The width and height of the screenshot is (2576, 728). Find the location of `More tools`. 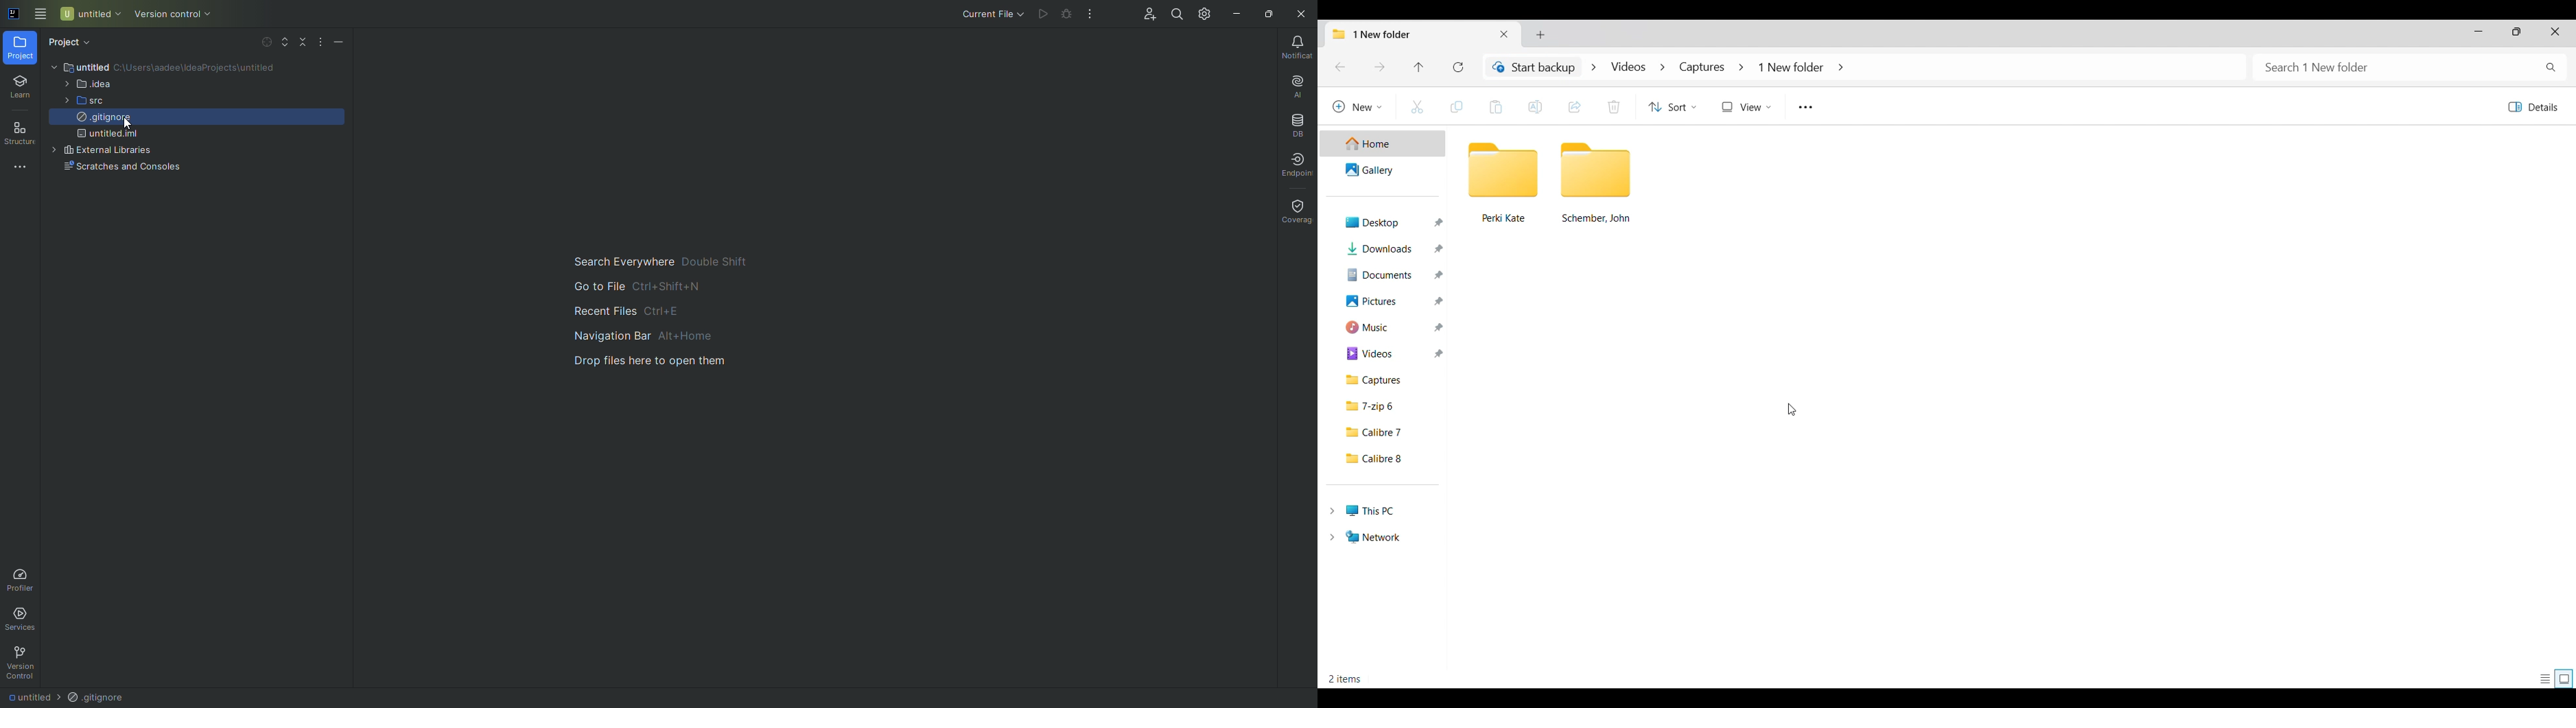

More tools is located at coordinates (23, 166).